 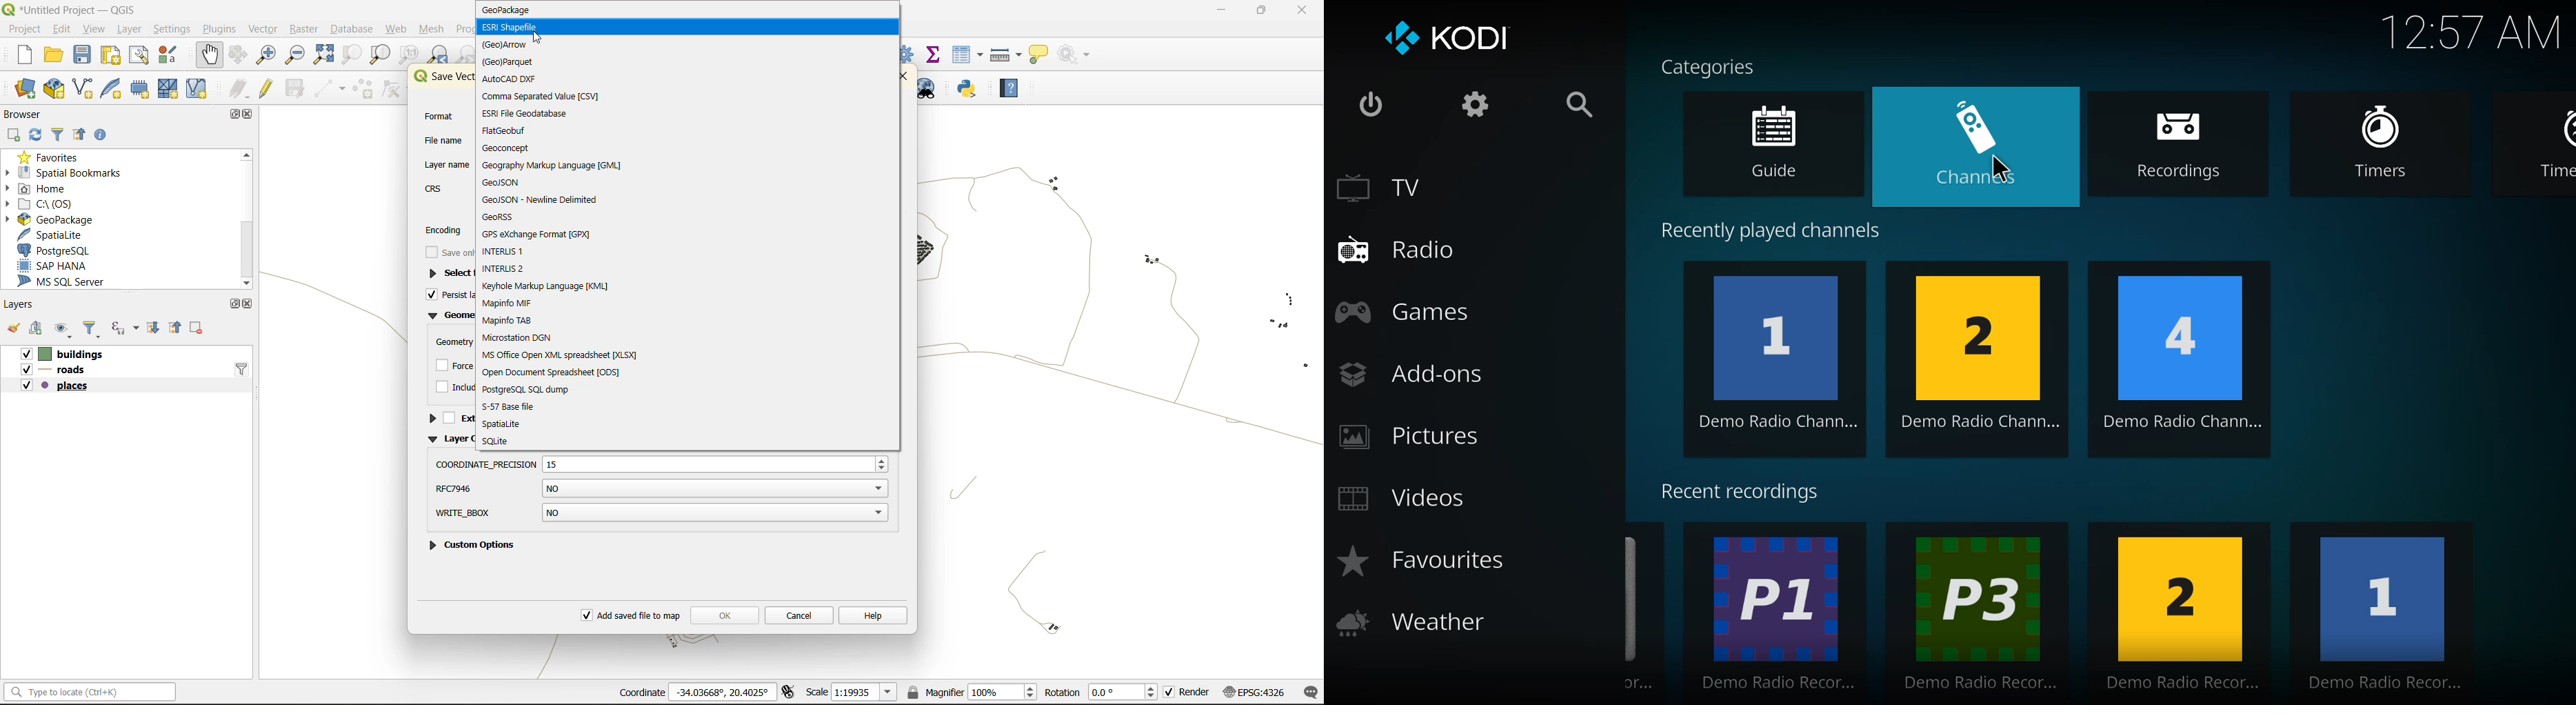 What do you see at coordinates (154, 331) in the screenshot?
I see `expand all` at bounding box center [154, 331].